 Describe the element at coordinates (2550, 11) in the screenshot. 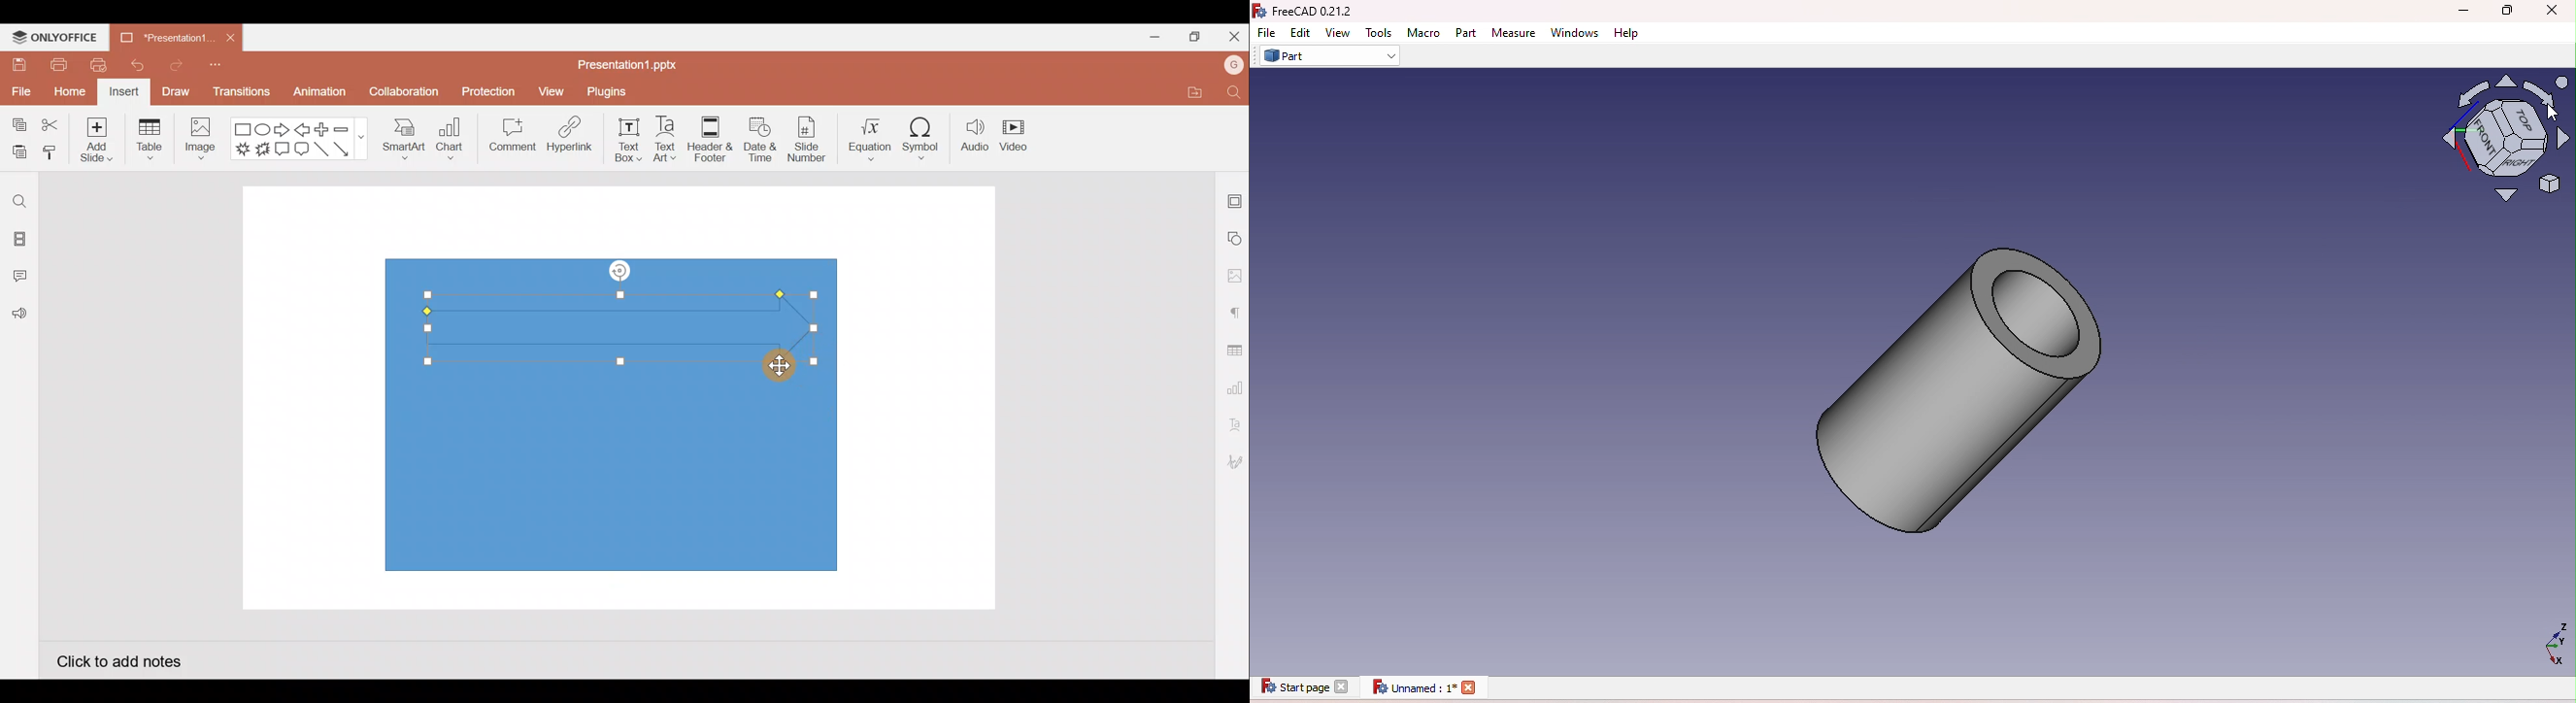

I see `Close` at that location.